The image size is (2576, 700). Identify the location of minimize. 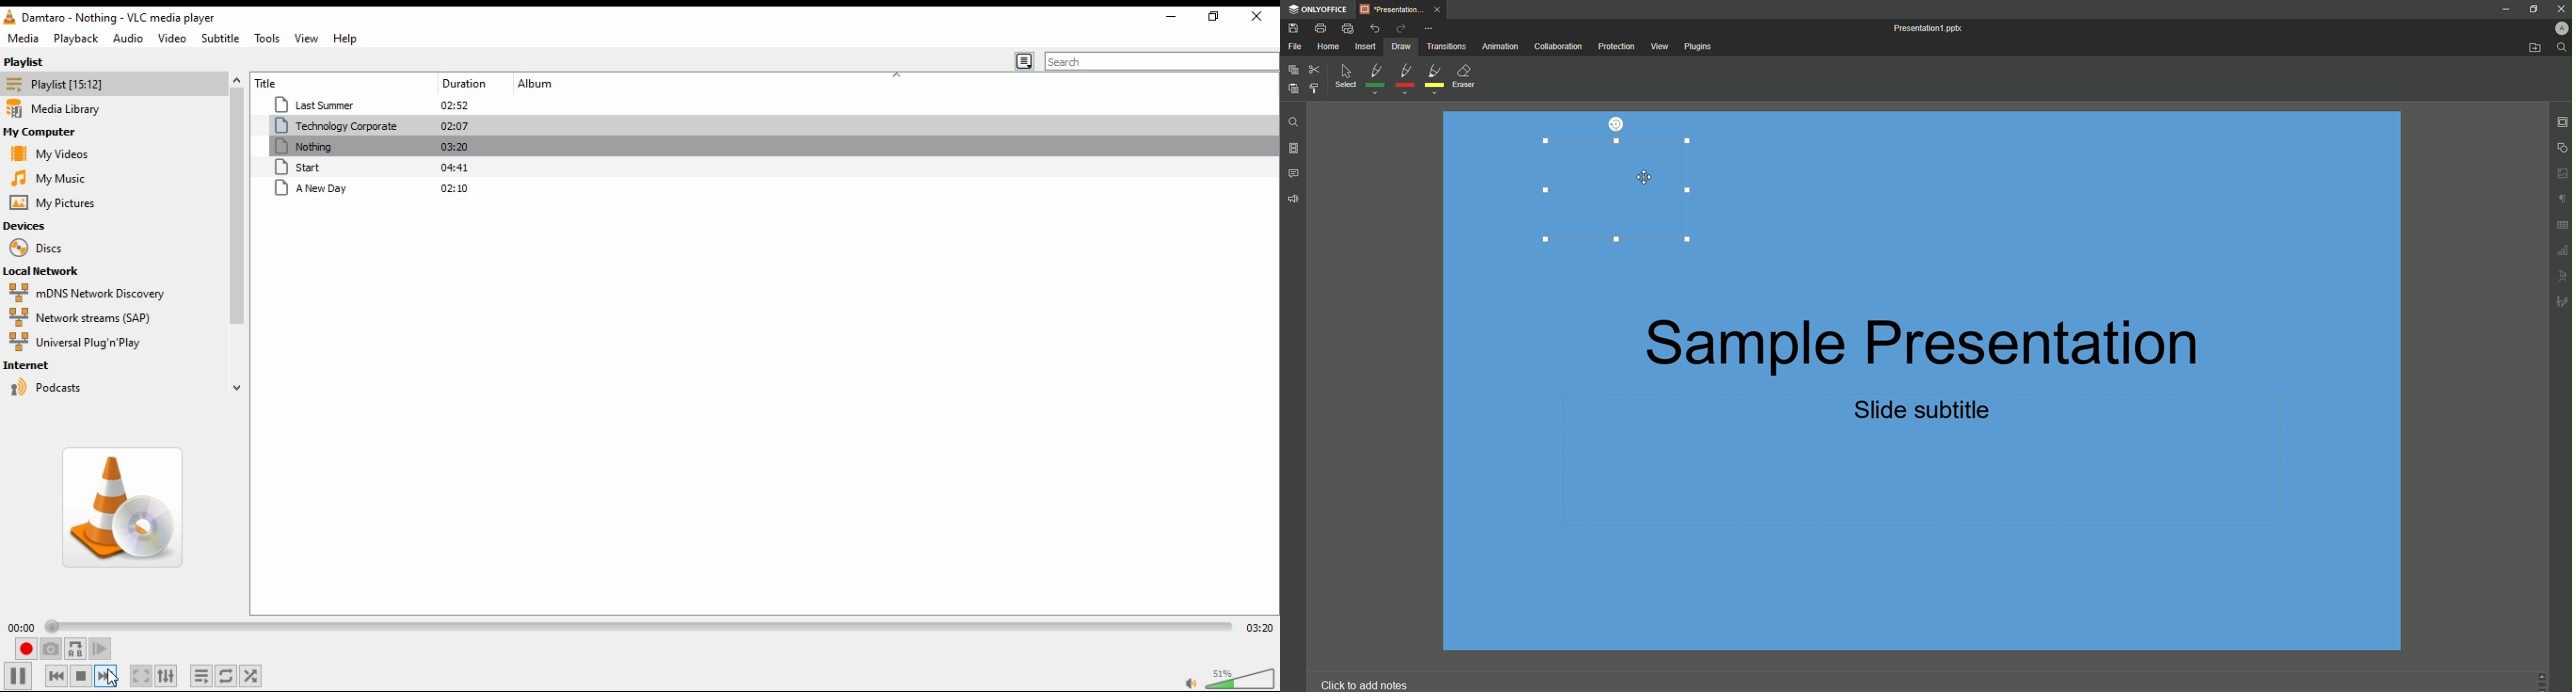
(1171, 19).